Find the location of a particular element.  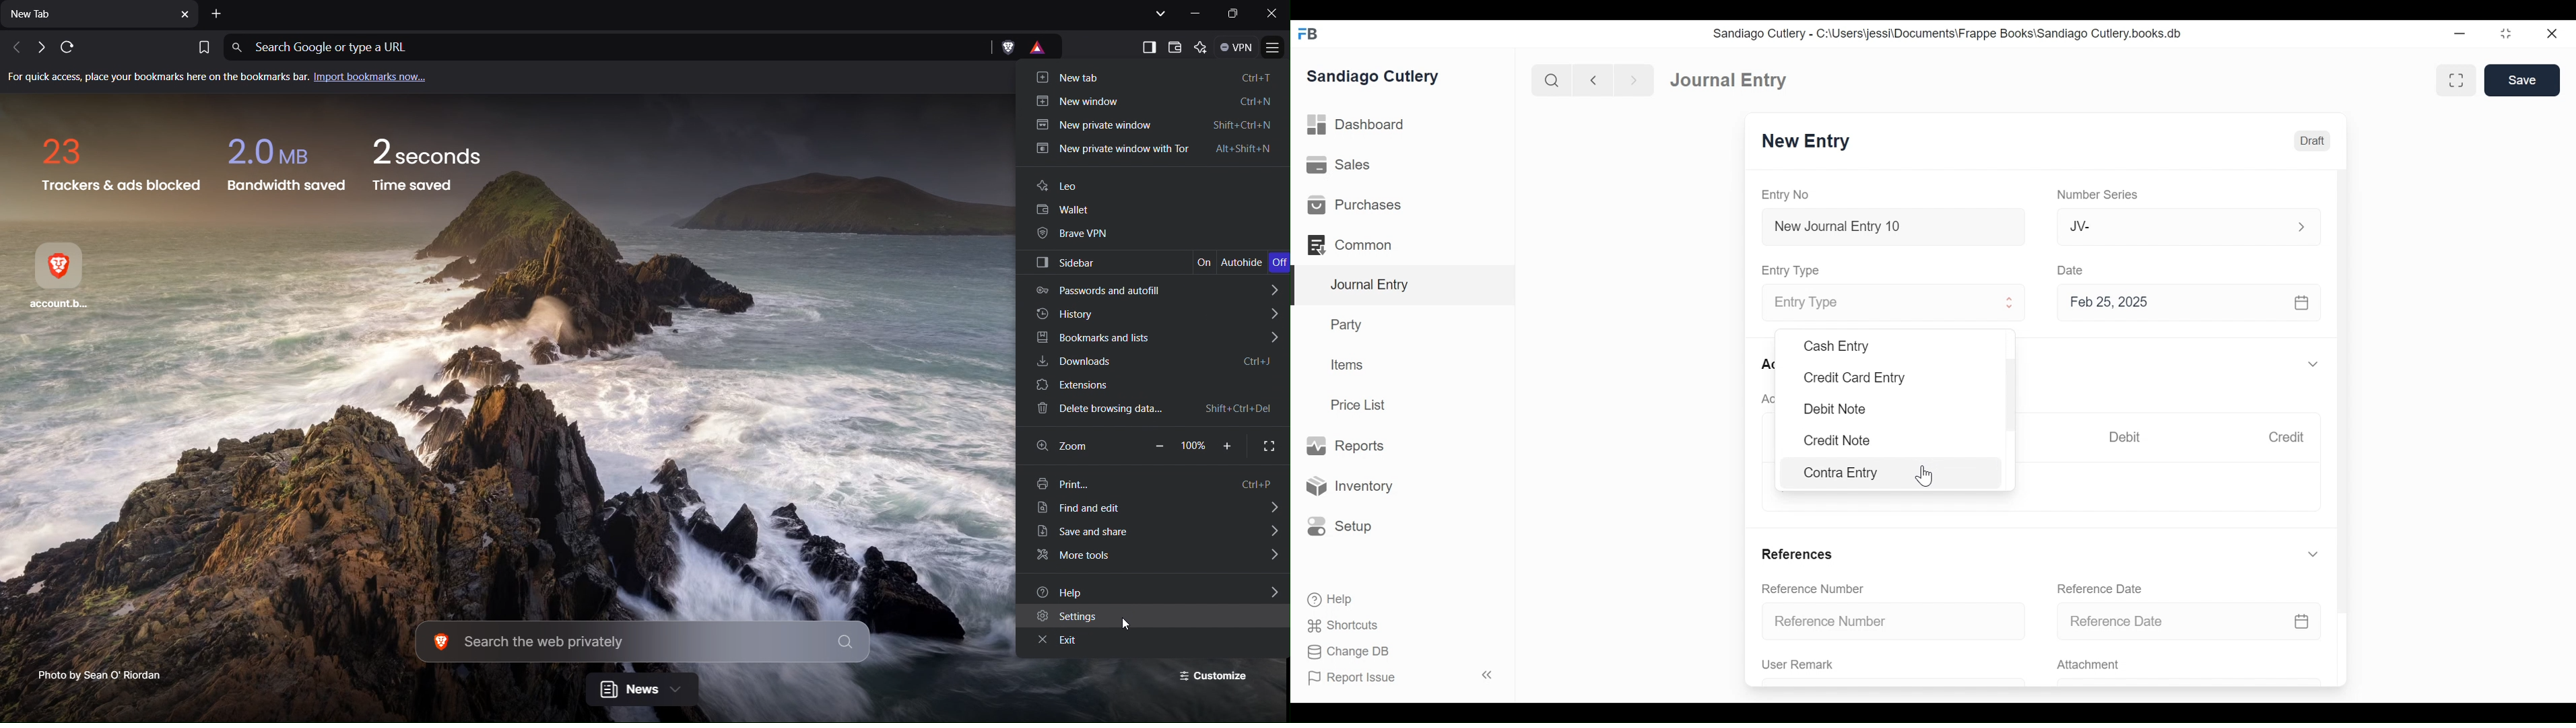

Save is located at coordinates (2523, 80).